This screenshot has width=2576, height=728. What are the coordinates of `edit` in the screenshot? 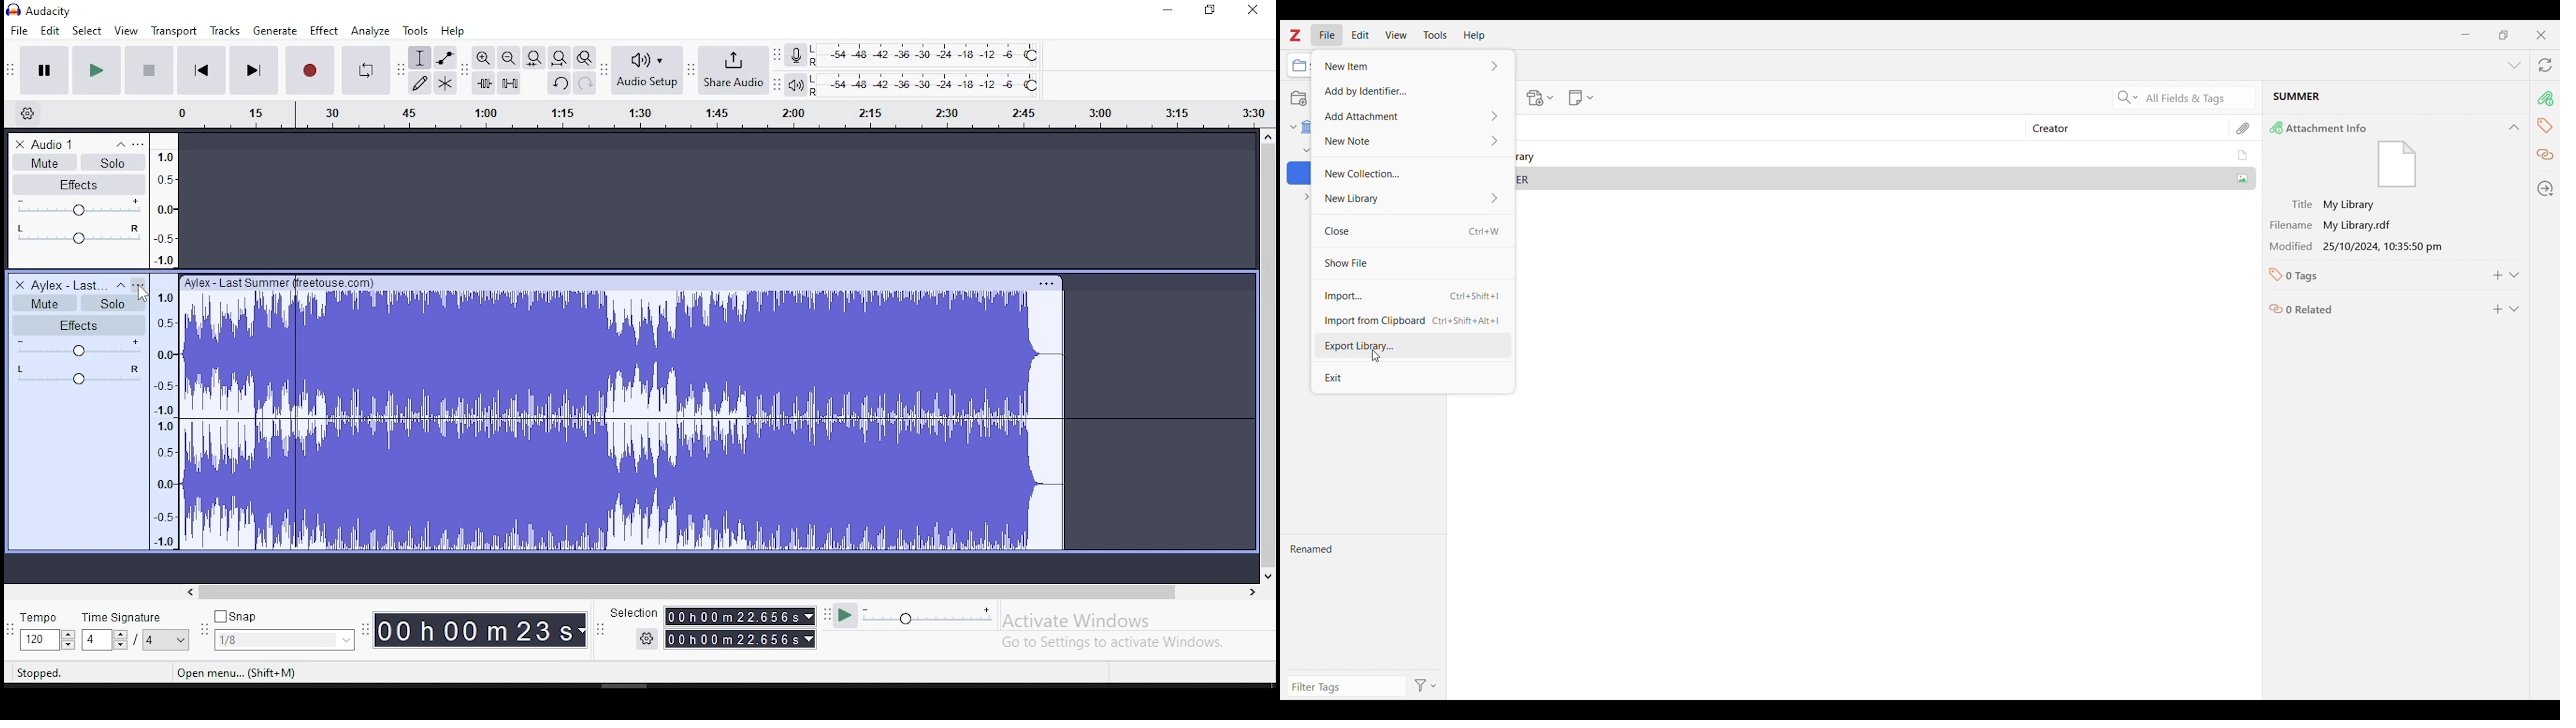 It's located at (49, 31).